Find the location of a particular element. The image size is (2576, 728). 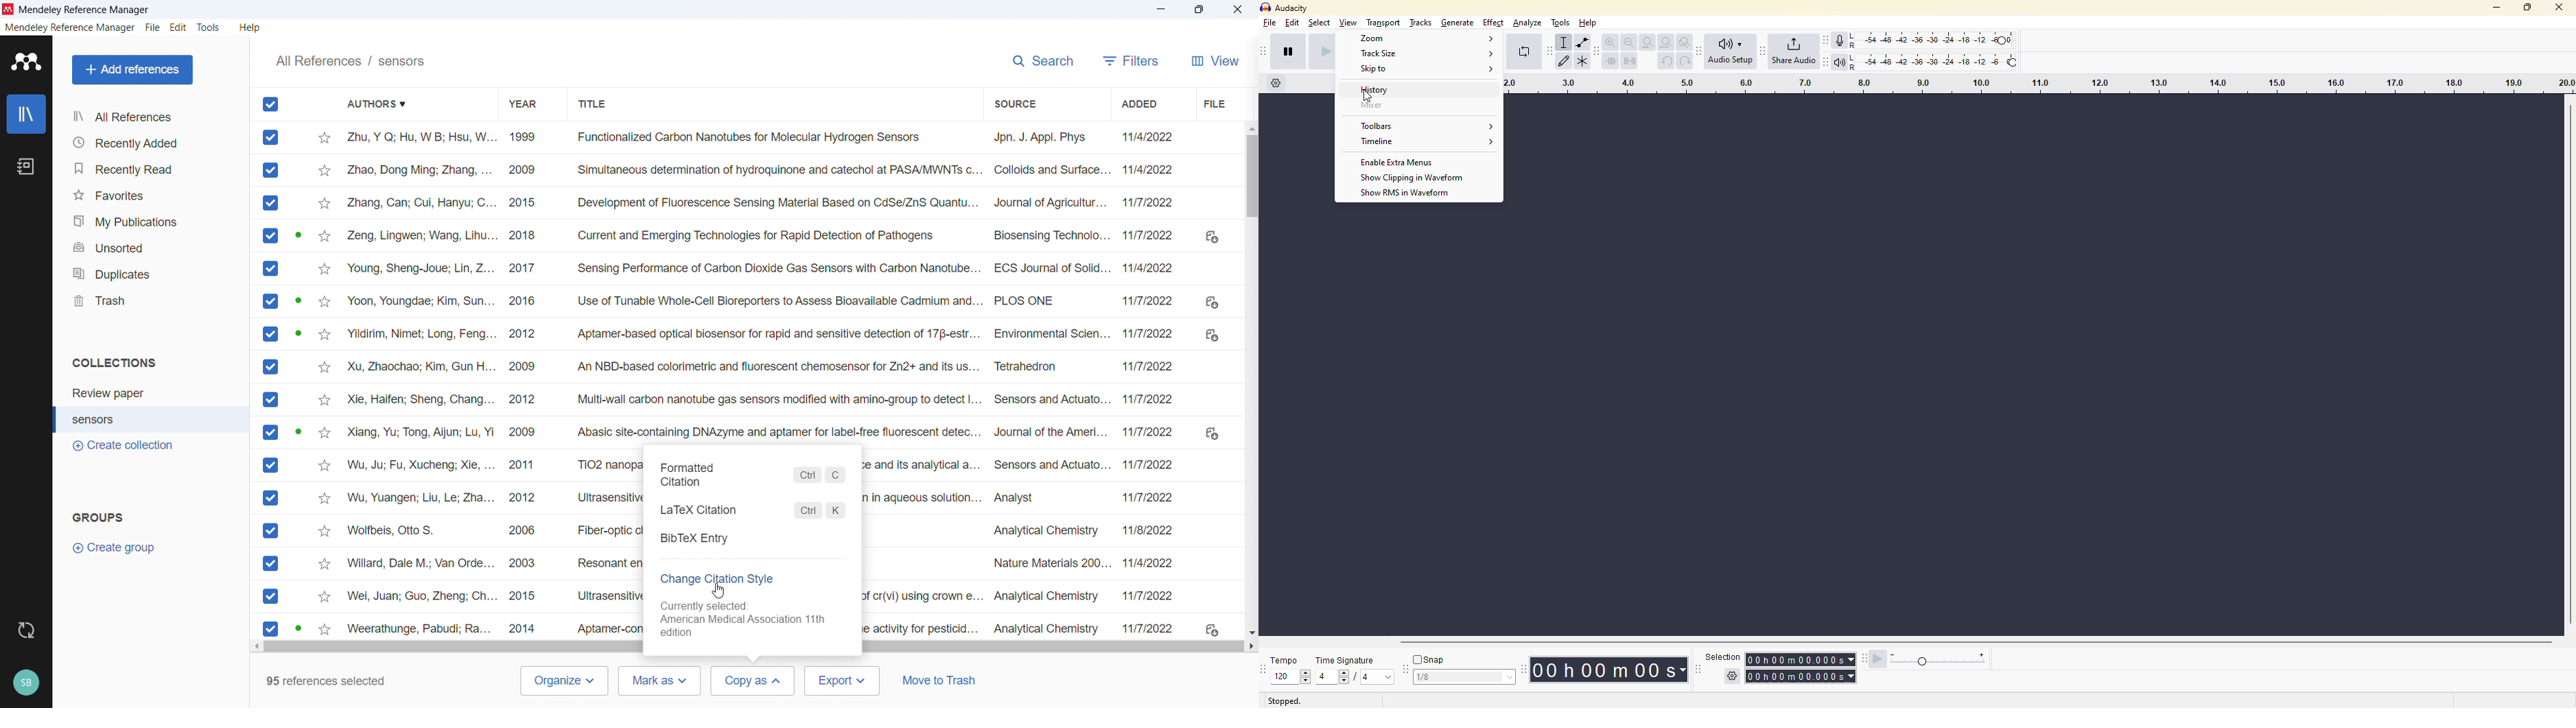

collection 1 is located at coordinates (151, 392).